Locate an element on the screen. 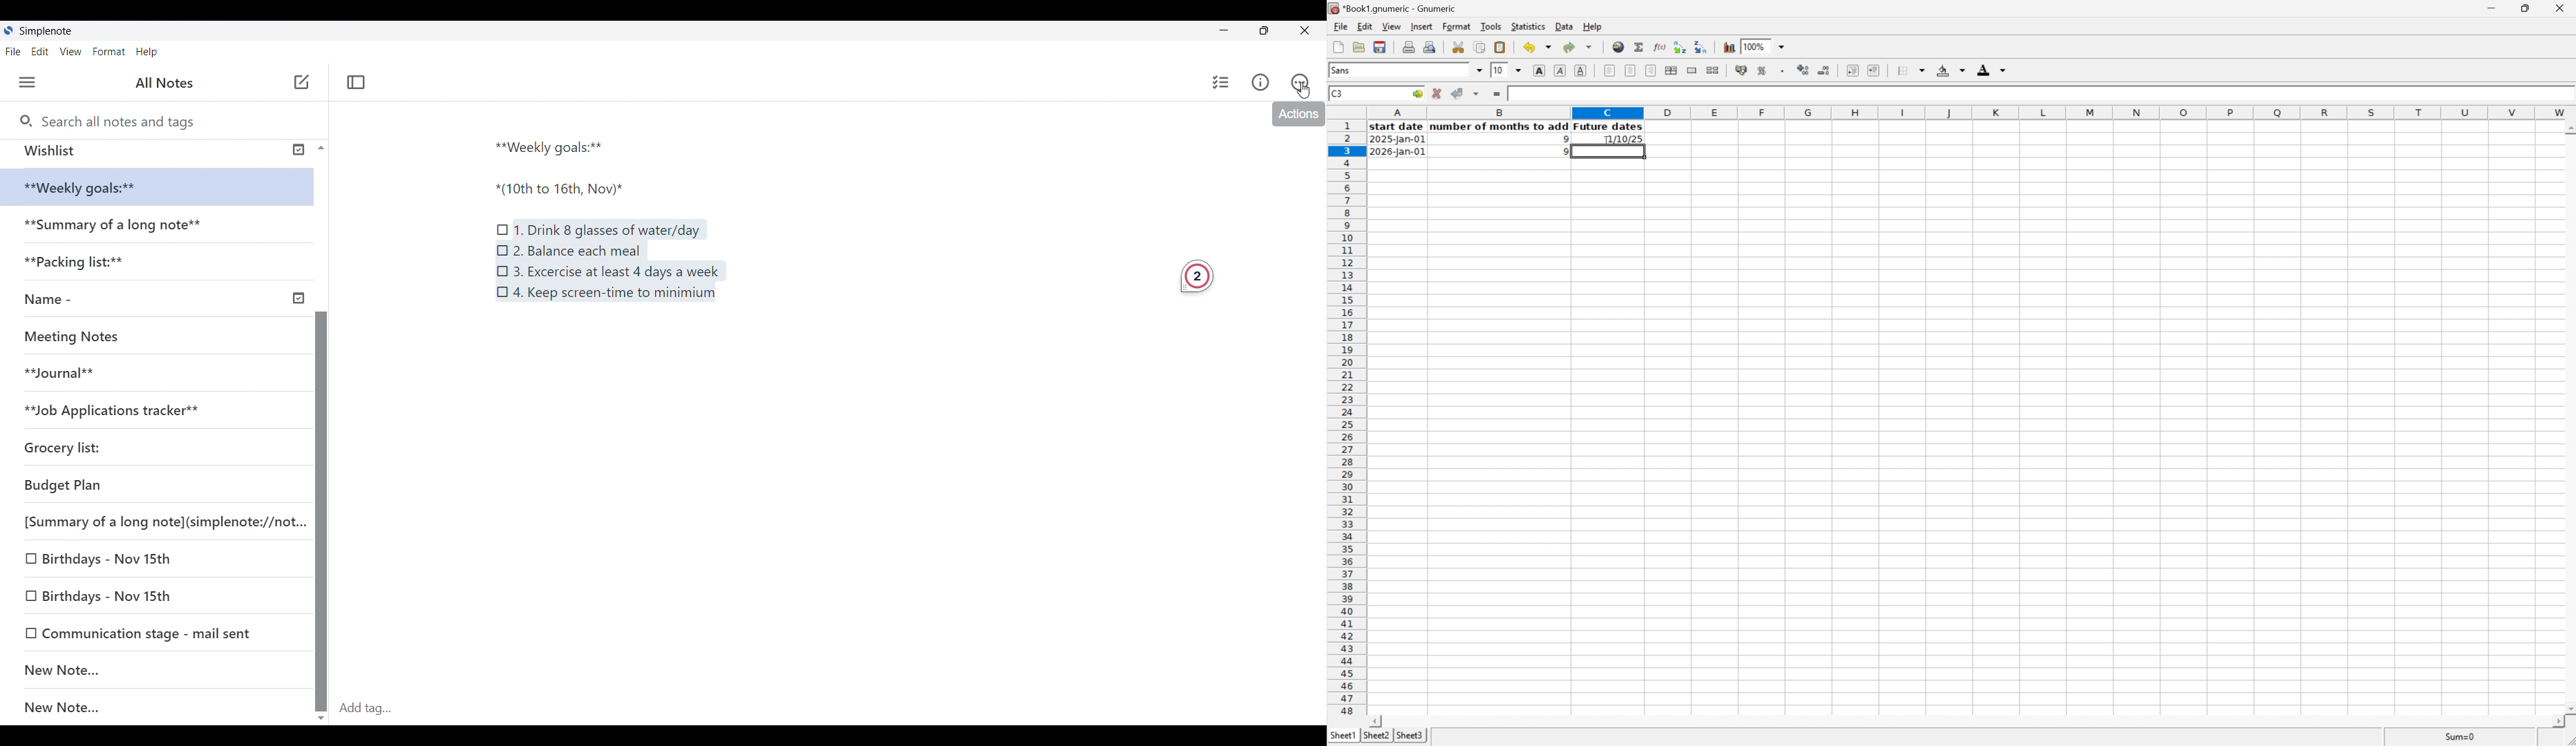 Image resolution: width=2576 pixels, height=756 pixels. Tools is located at coordinates (1492, 25).